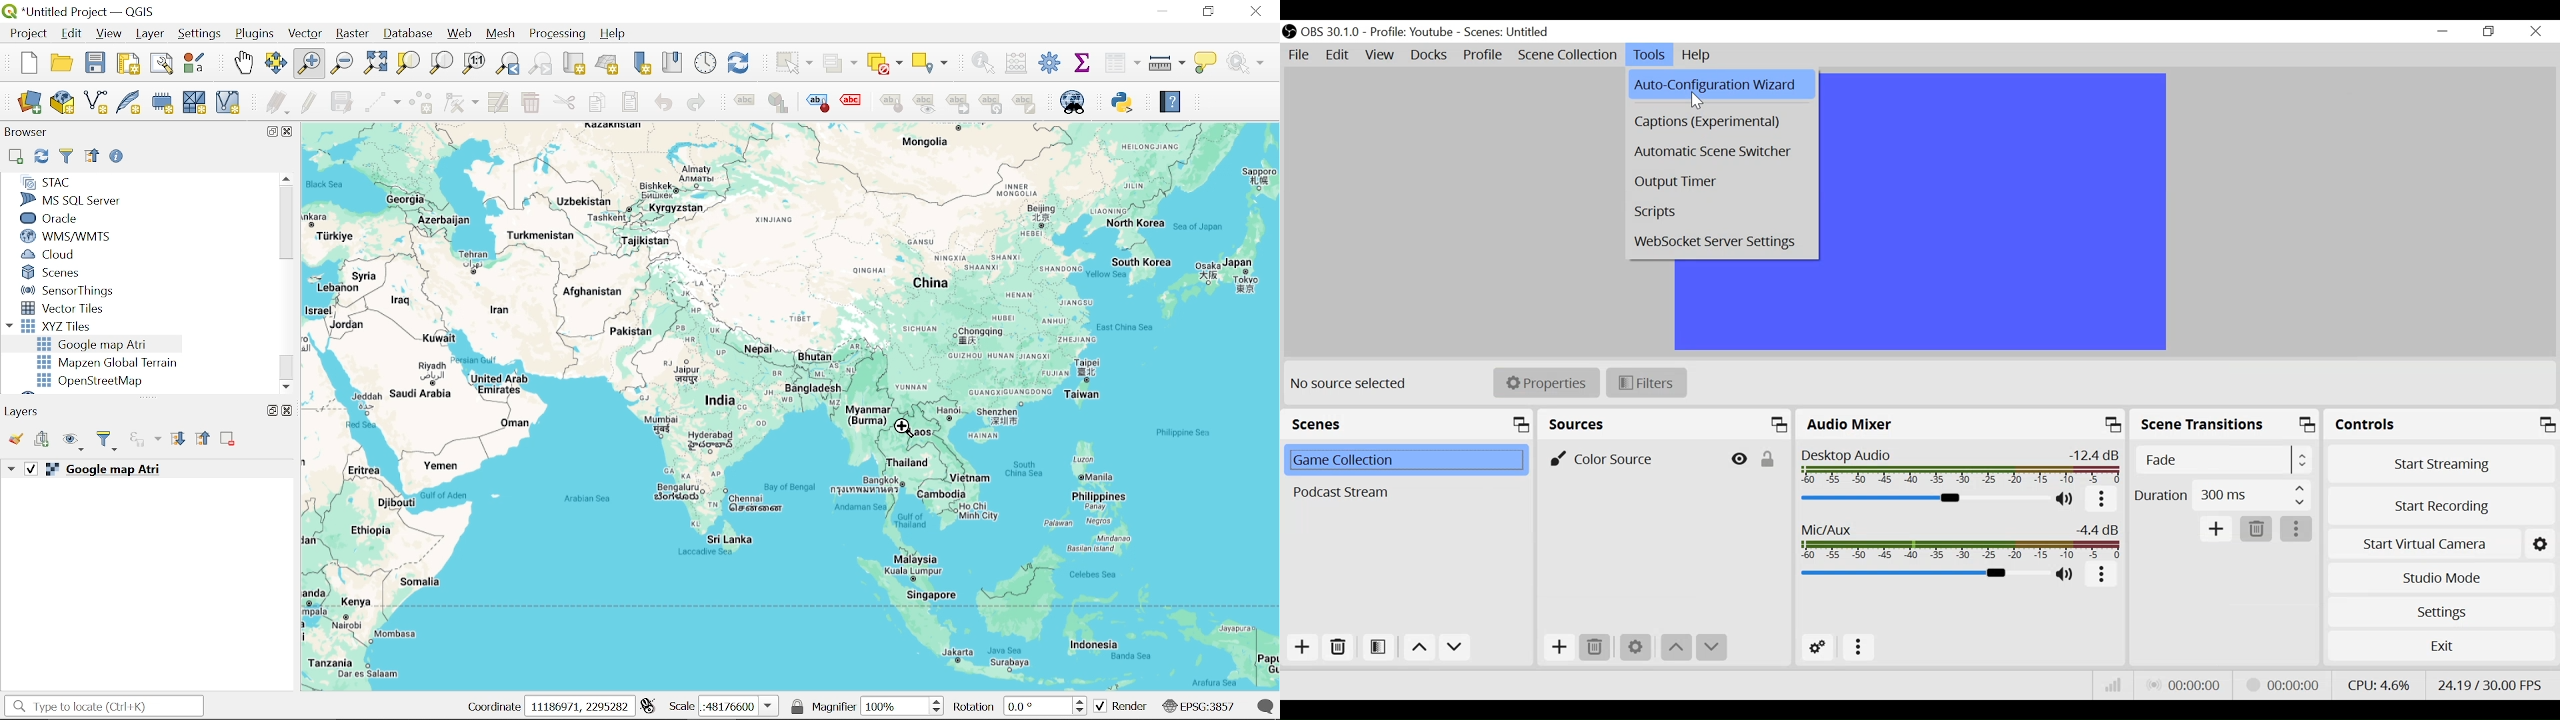  What do you see at coordinates (352, 36) in the screenshot?
I see `Raster` at bounding box center [352, 36].